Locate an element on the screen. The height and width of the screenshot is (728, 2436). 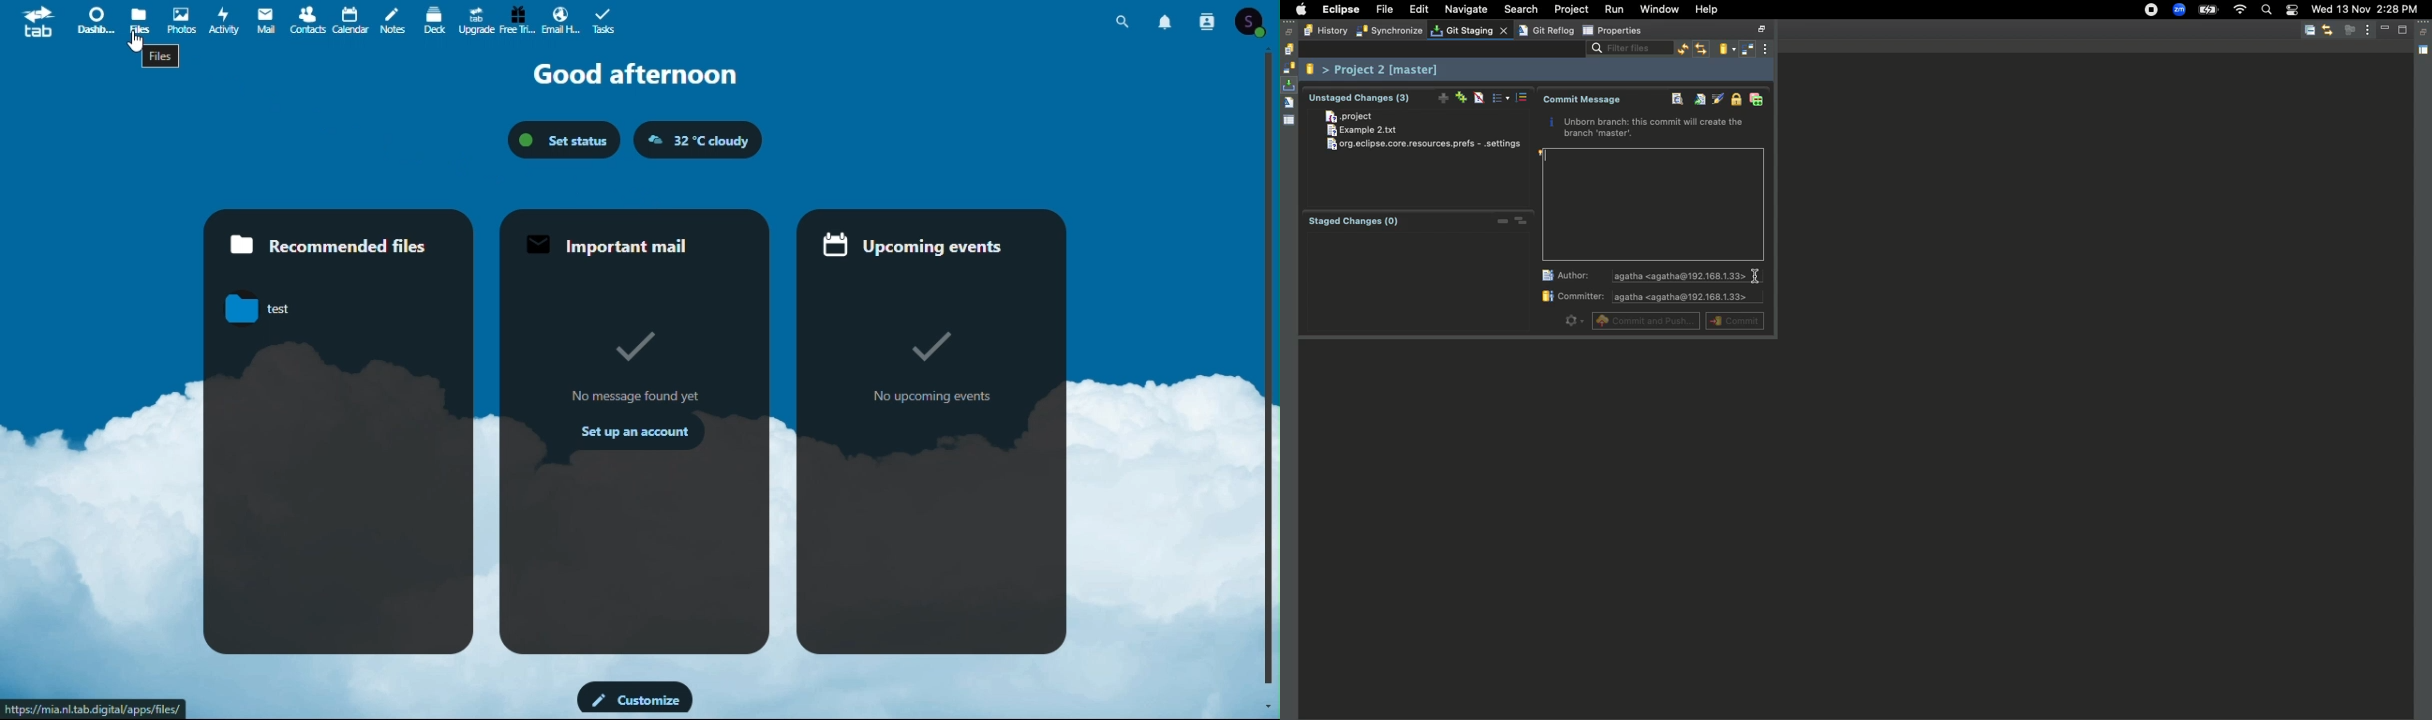
File is located at coordinates (1383, 10).